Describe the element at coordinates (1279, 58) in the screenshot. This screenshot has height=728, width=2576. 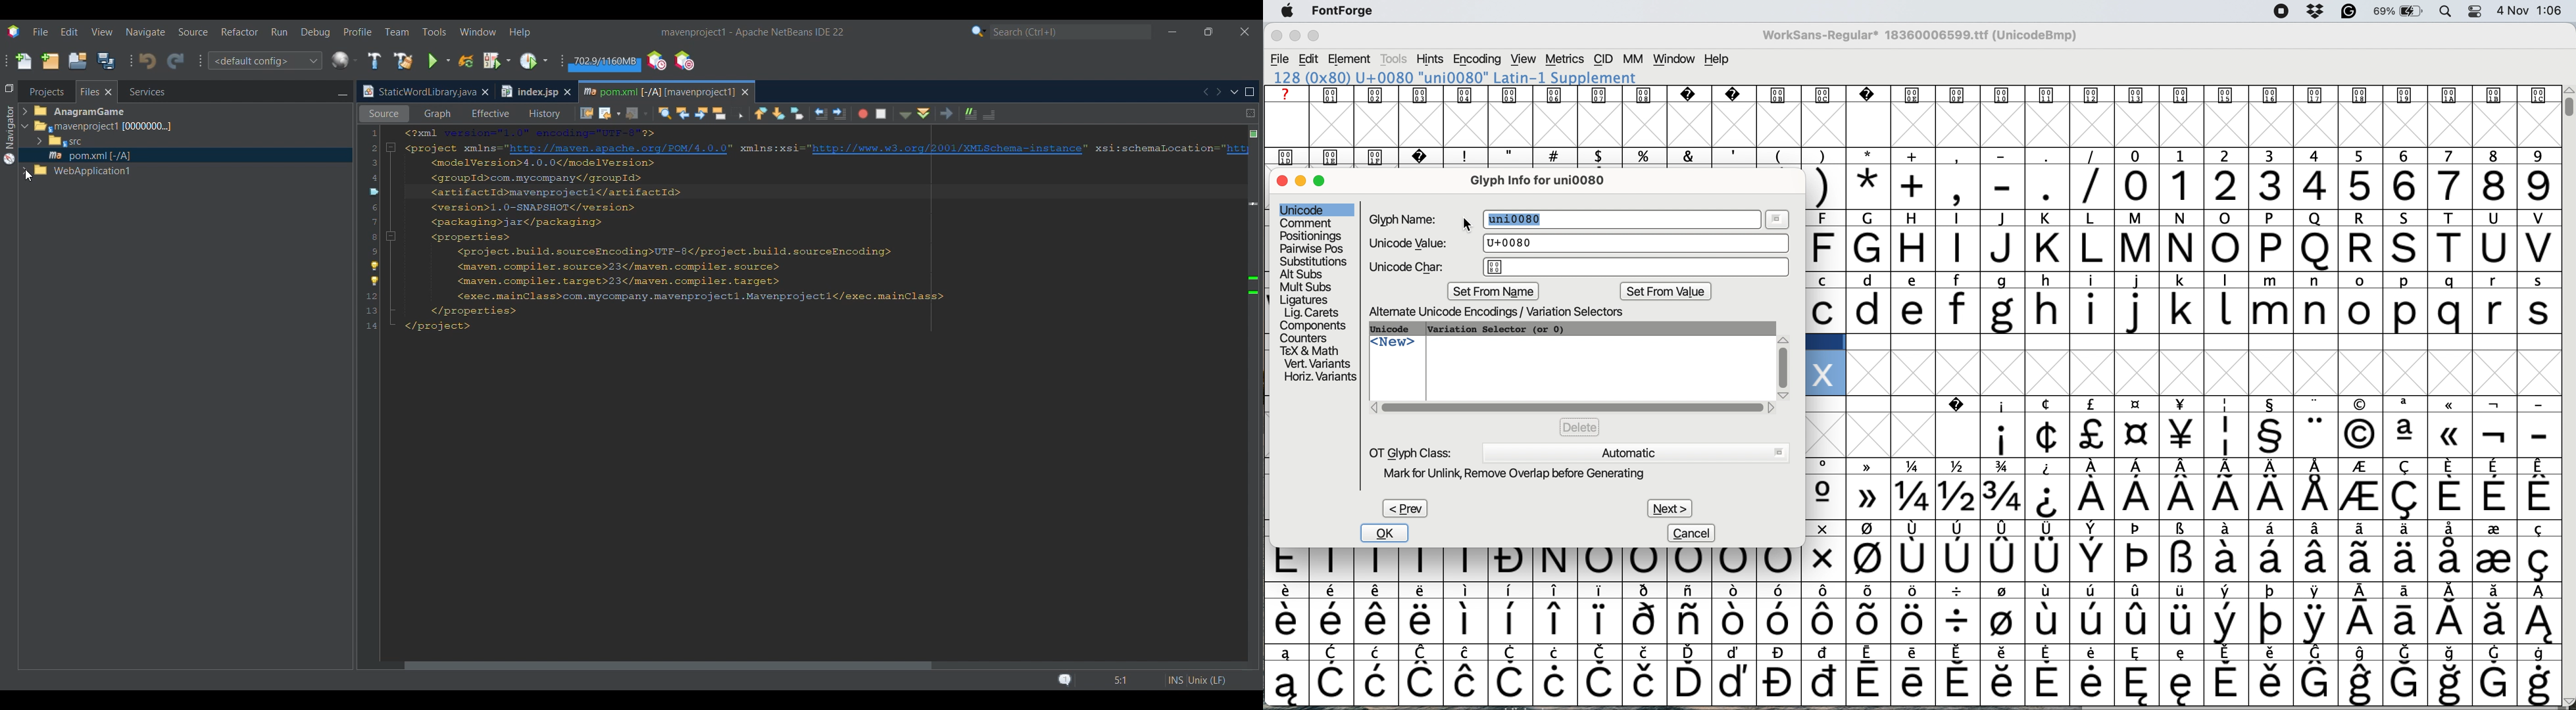
I see `file` at that location.